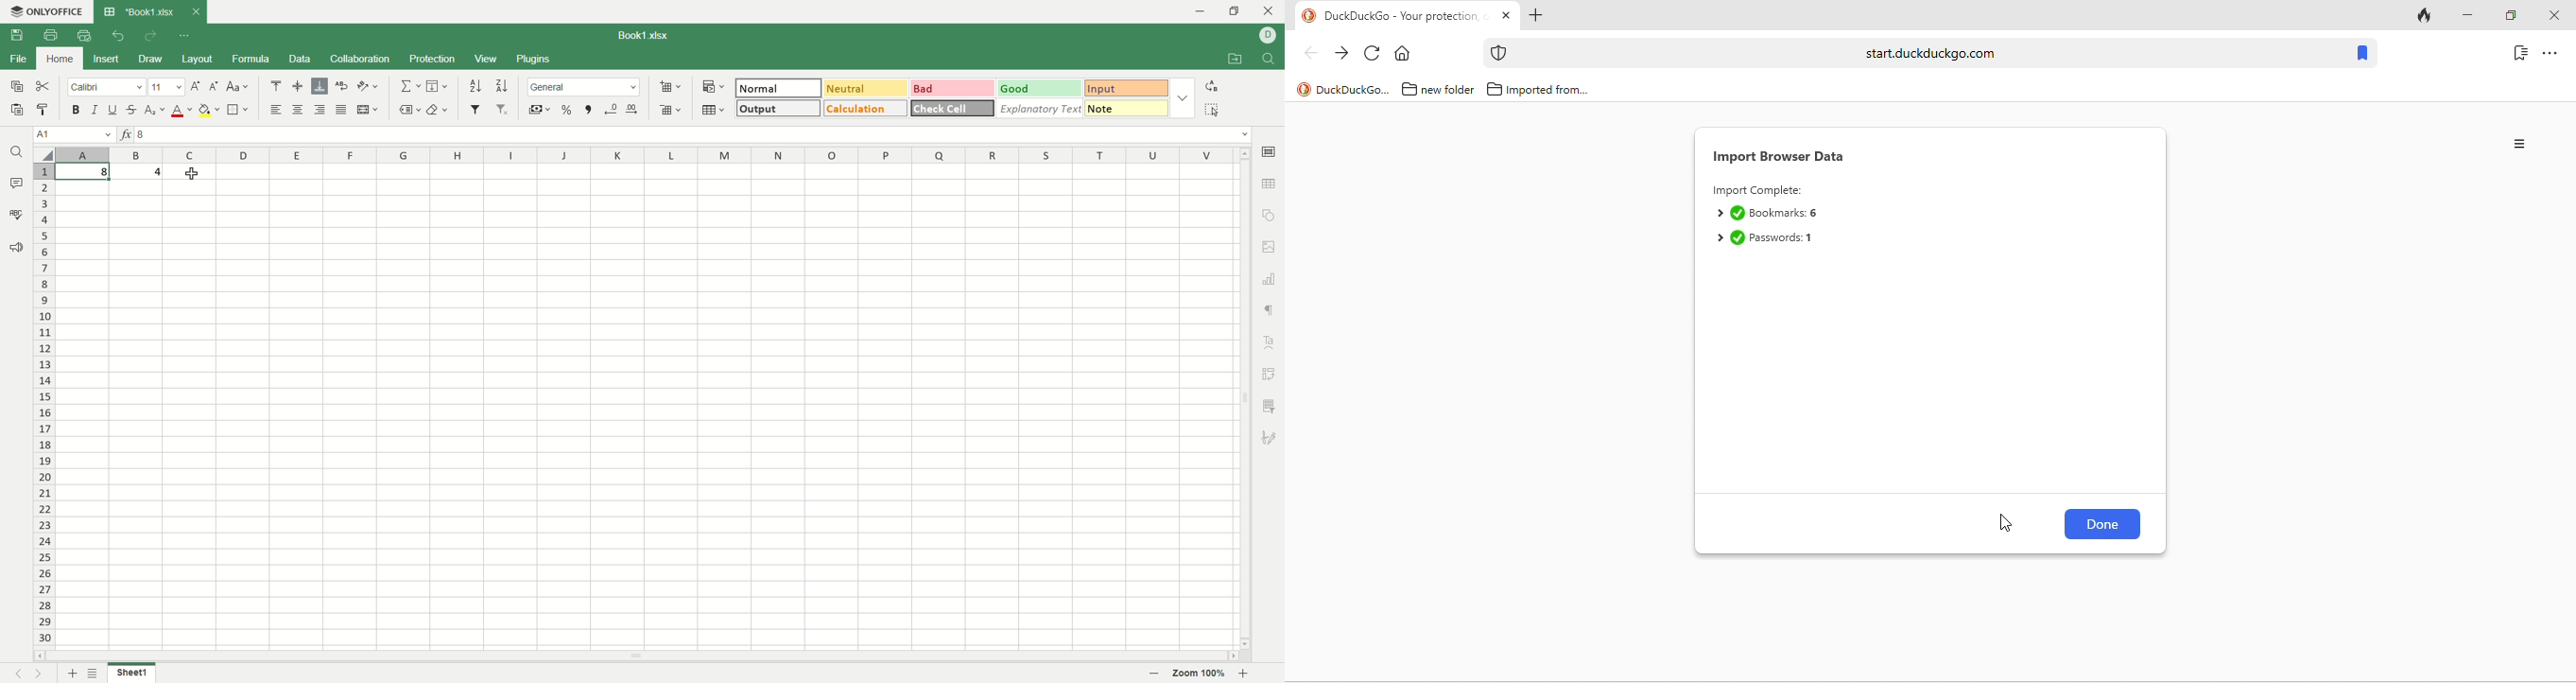 The width and height of the screenshot is (2576, 700). What do you see at coordinates (779, 108) in the screenshot?
I see `output` at bounding box center [779, 108].